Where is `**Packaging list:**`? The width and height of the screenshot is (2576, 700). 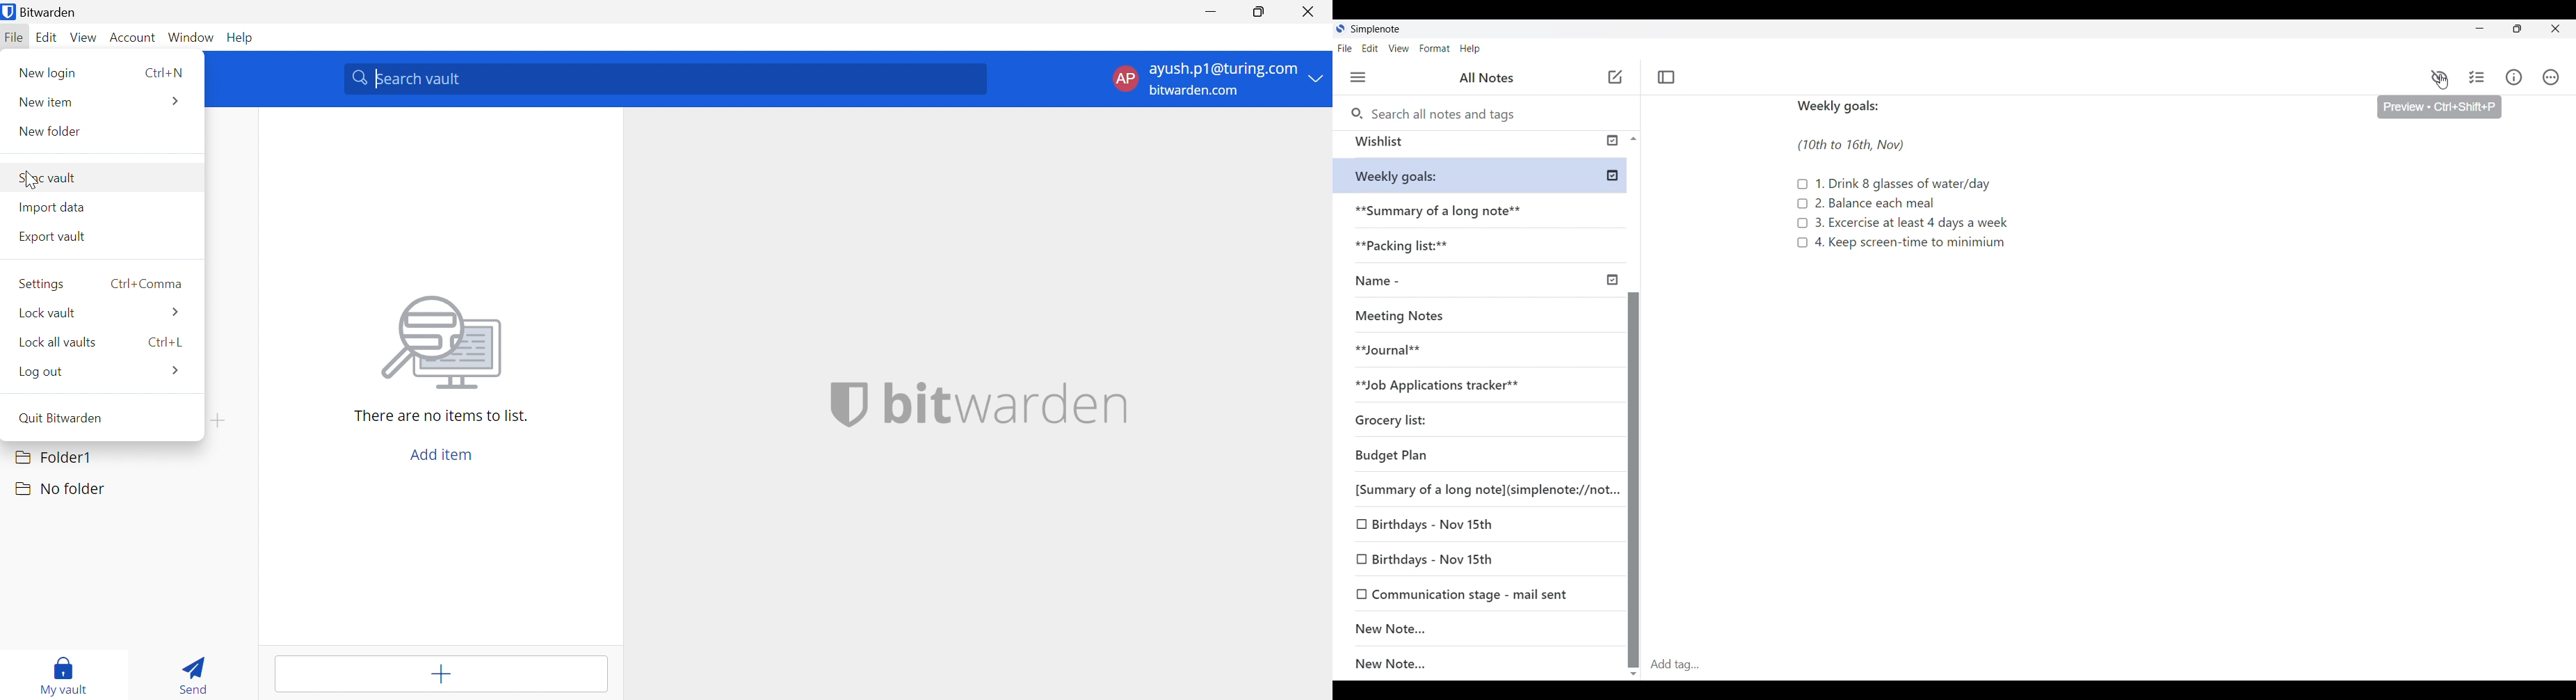 **Packaging list:** is located at coordinates (1413, 250).